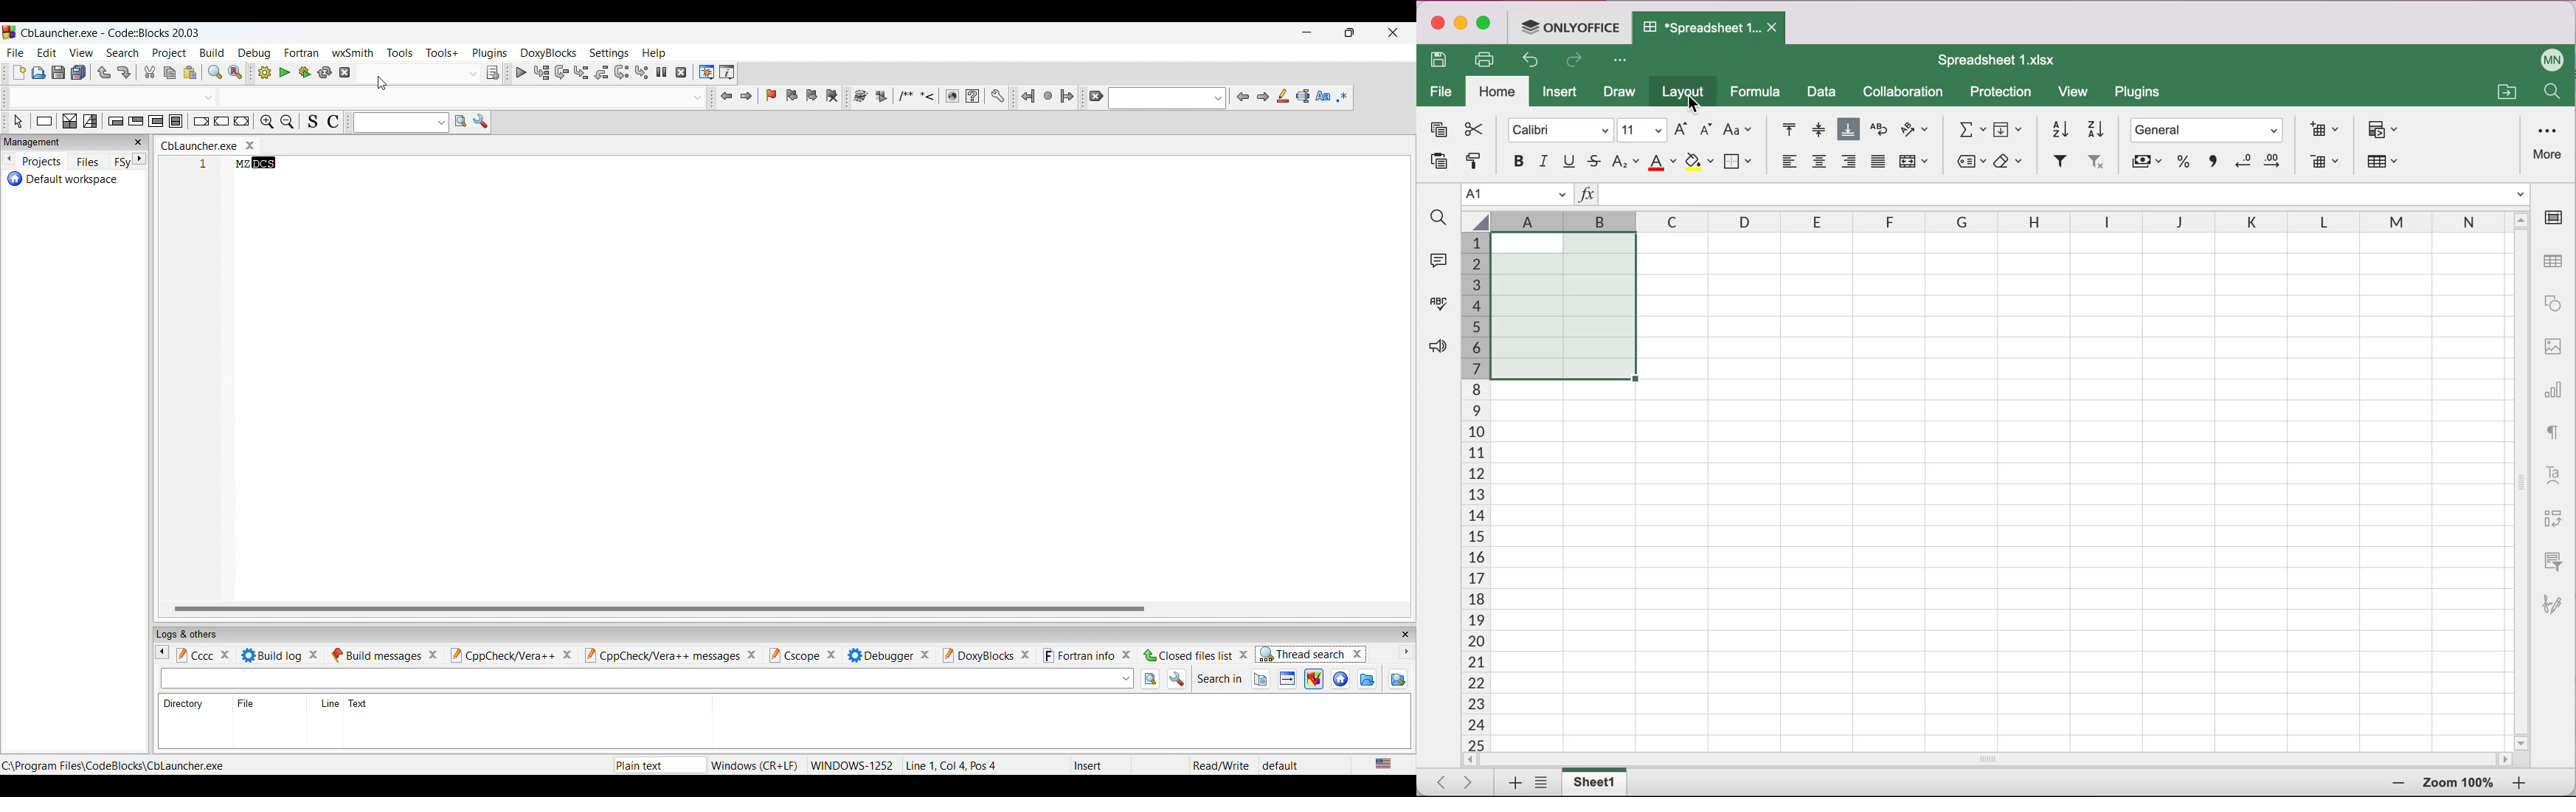 The width and height of the screenshot is (2576, 812). I want to click on Search in project files, current selection highlighted, so click(1314, 679).